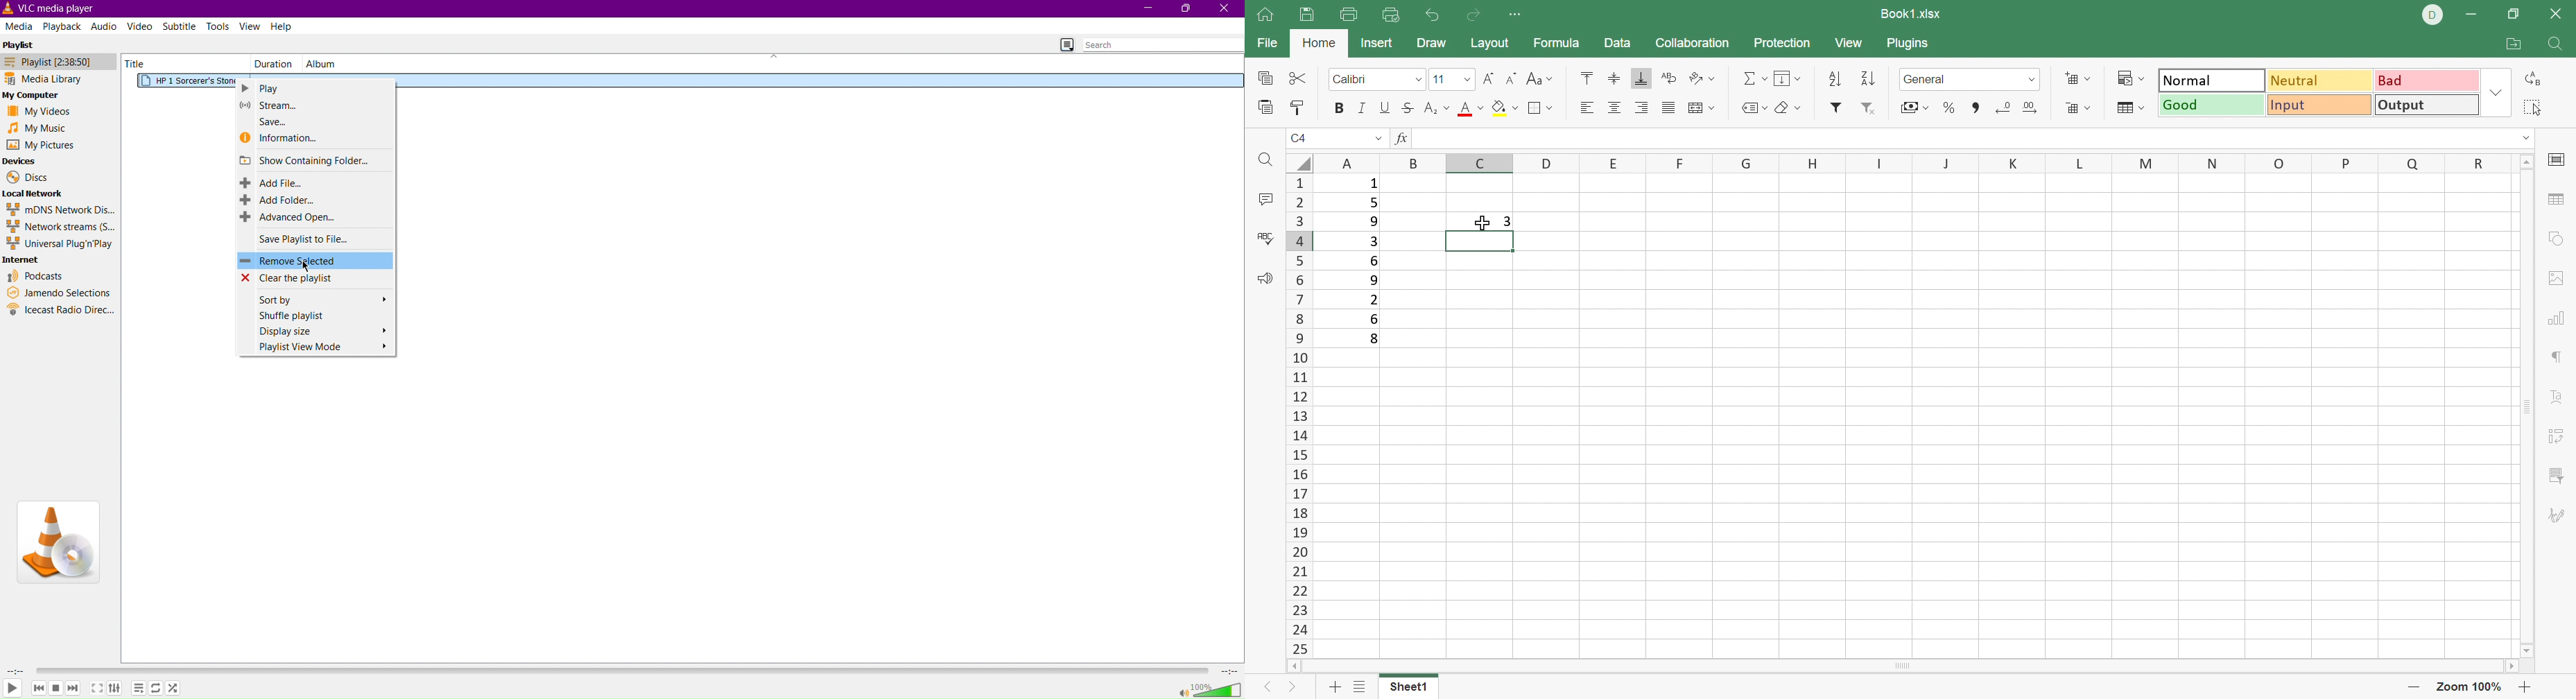  Describe the element at coordinates (1268, 159) in the screenshot. I see `Find` at that location.